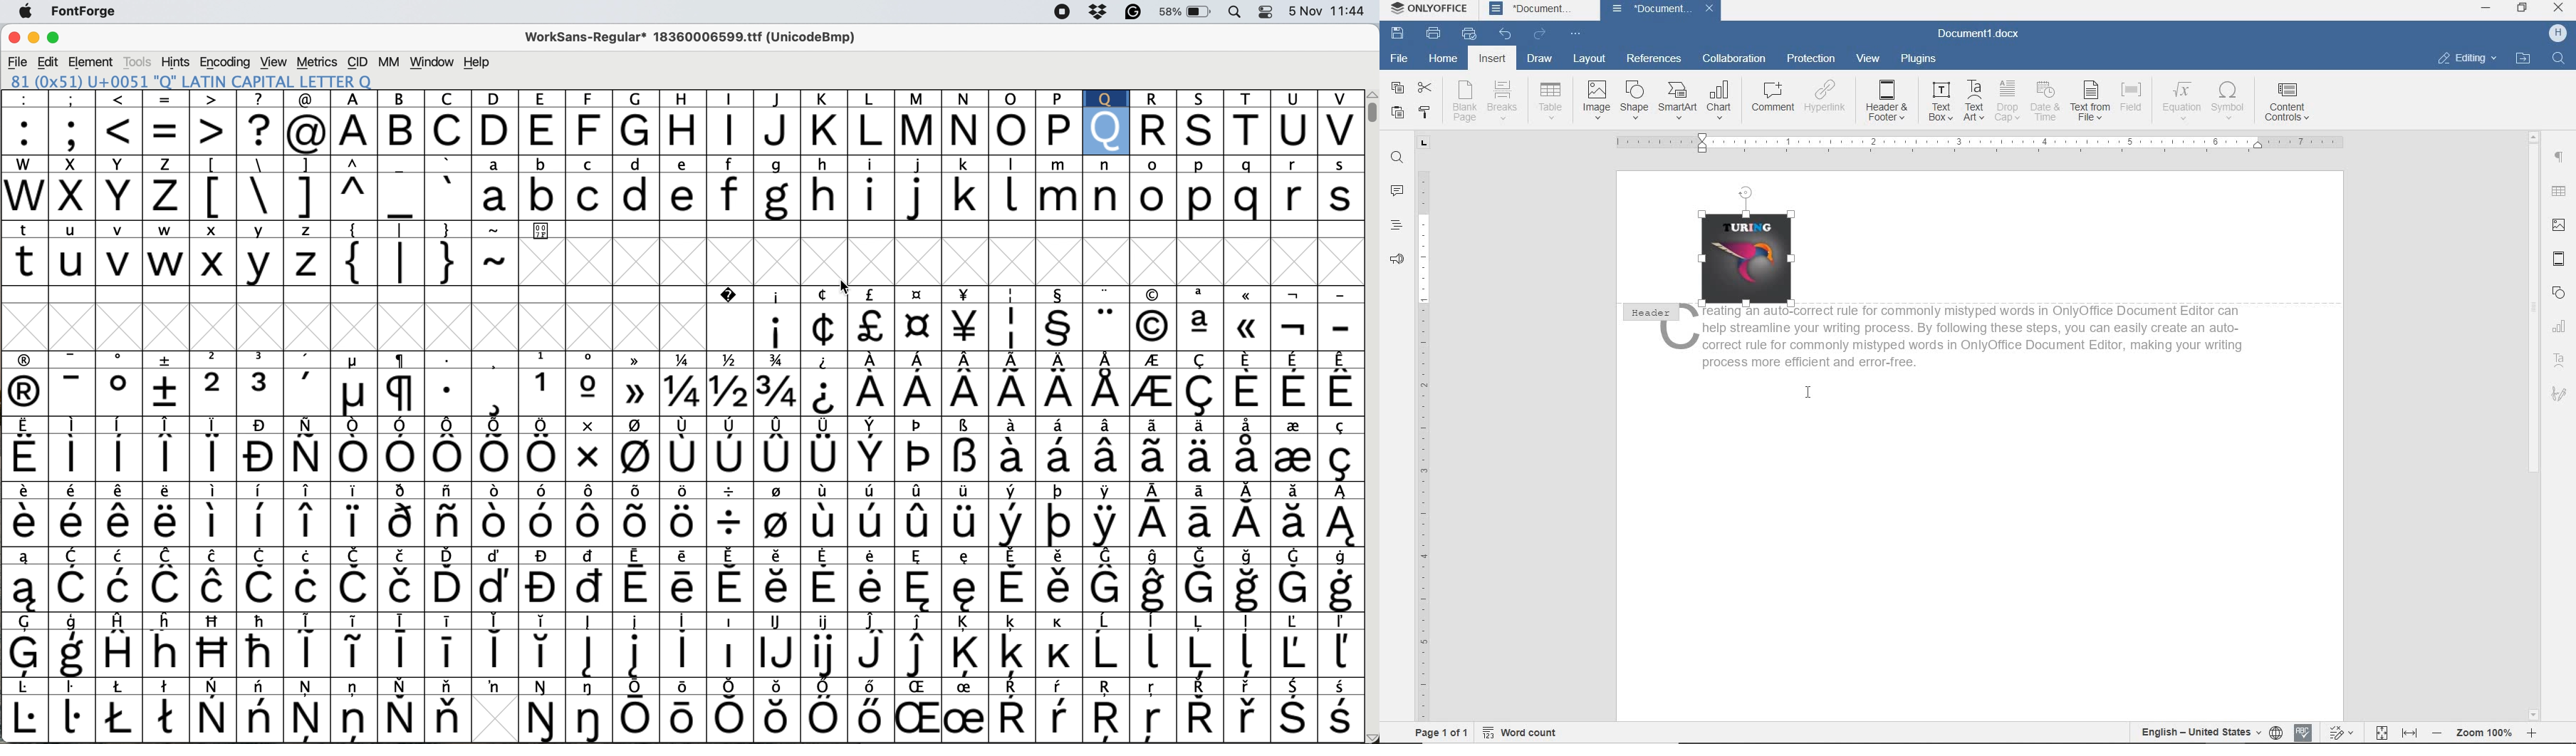 The height and width of the screenshot is (756, 2576). Describe the element at coordinates (2132, 97) in the screenshot. I see `` at that location.